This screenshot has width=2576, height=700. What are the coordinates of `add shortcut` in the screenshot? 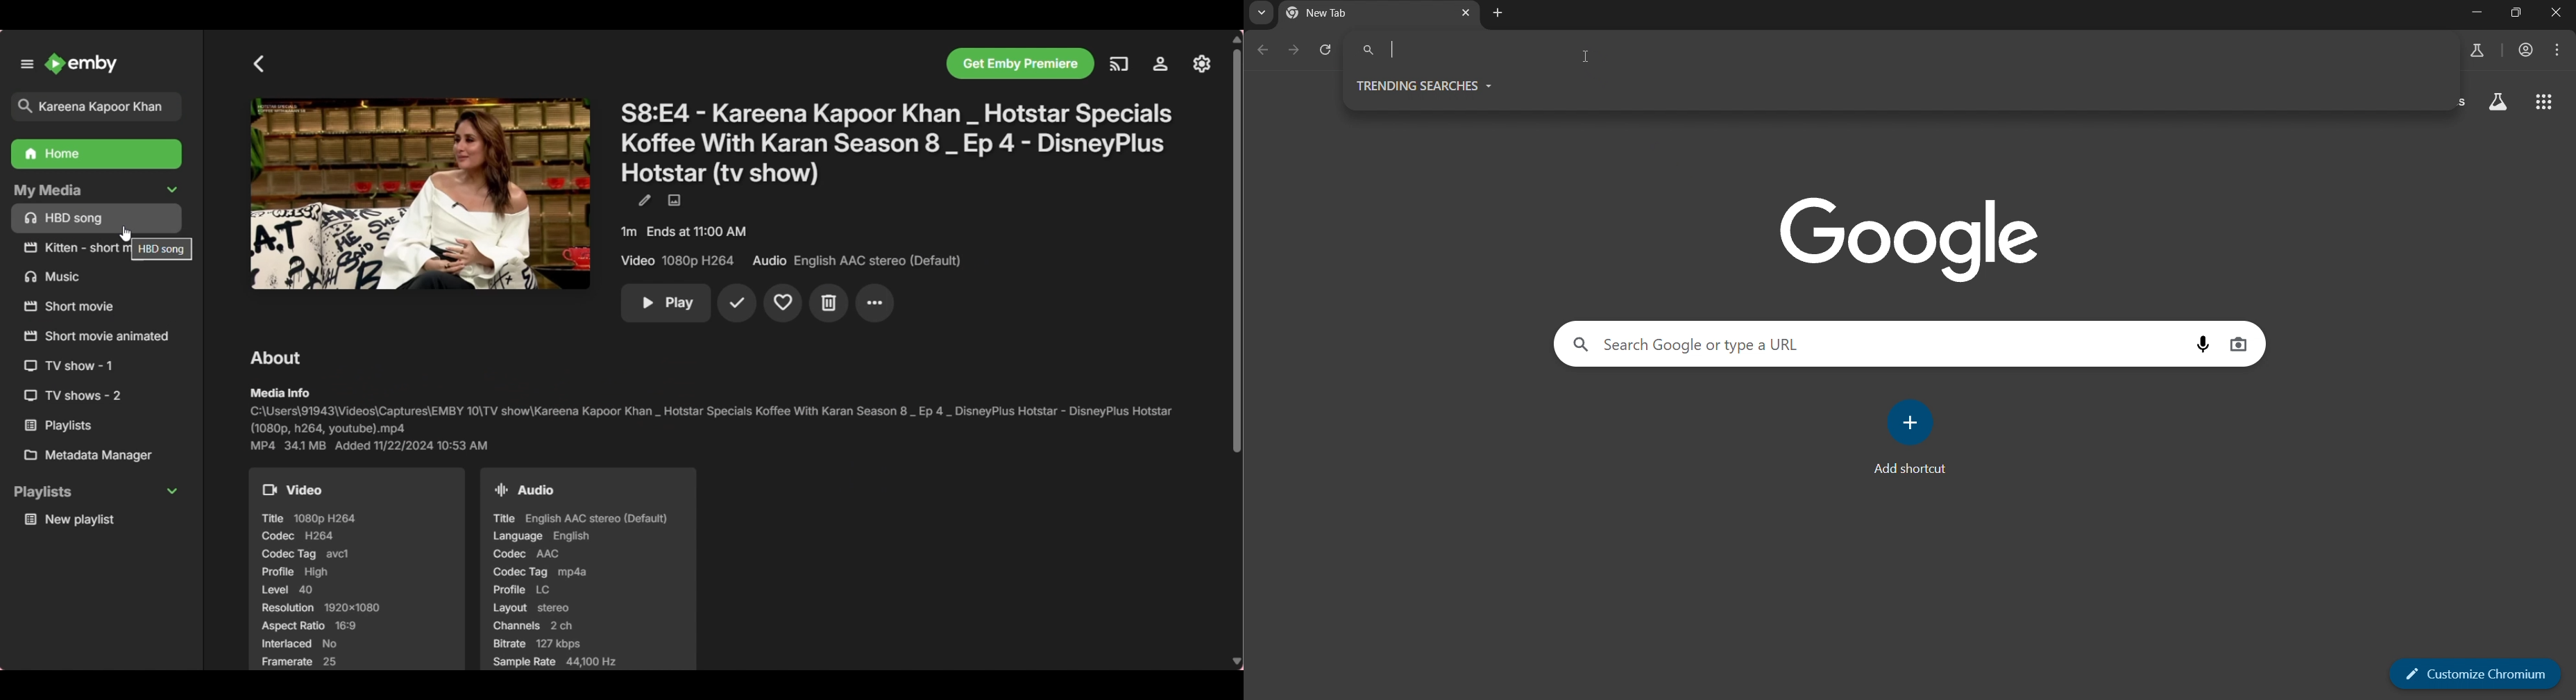 It's located at (1917, 437).